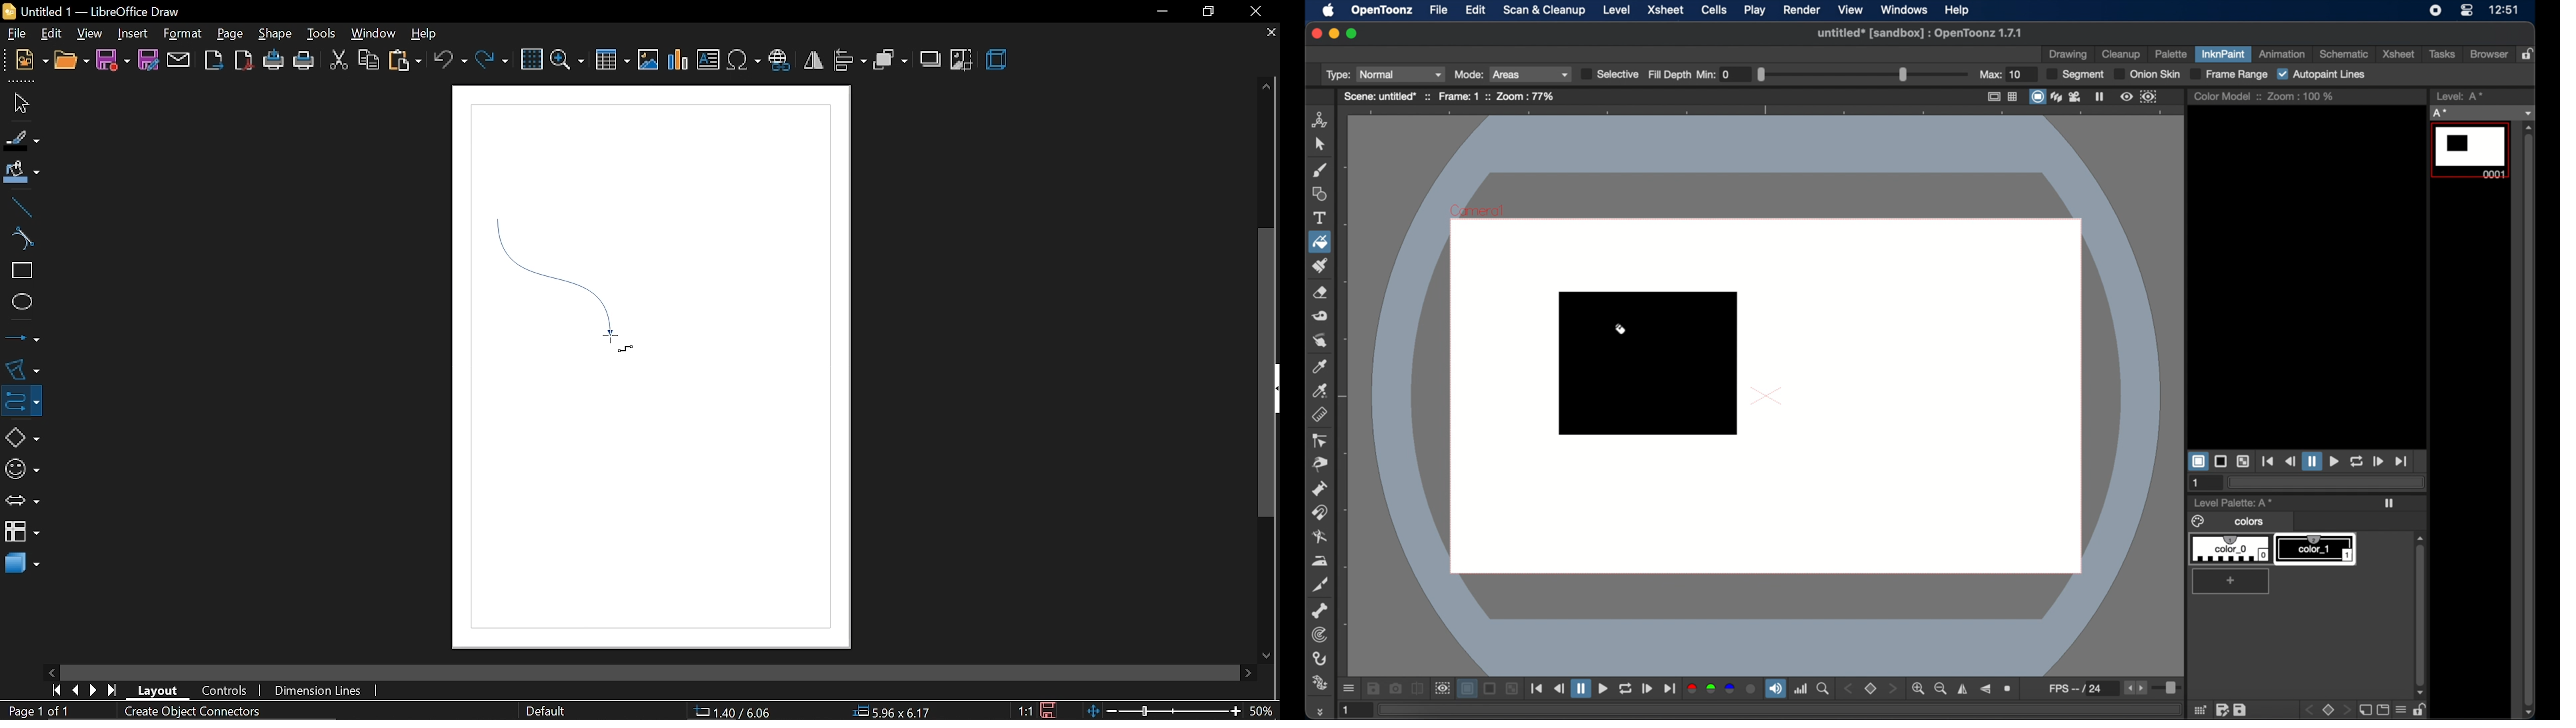 This screenshot has height=728, width=2576. What do you see at coordinates (51, 671) in the screenshot?
I see `move left` at bounding box center [51, 671].